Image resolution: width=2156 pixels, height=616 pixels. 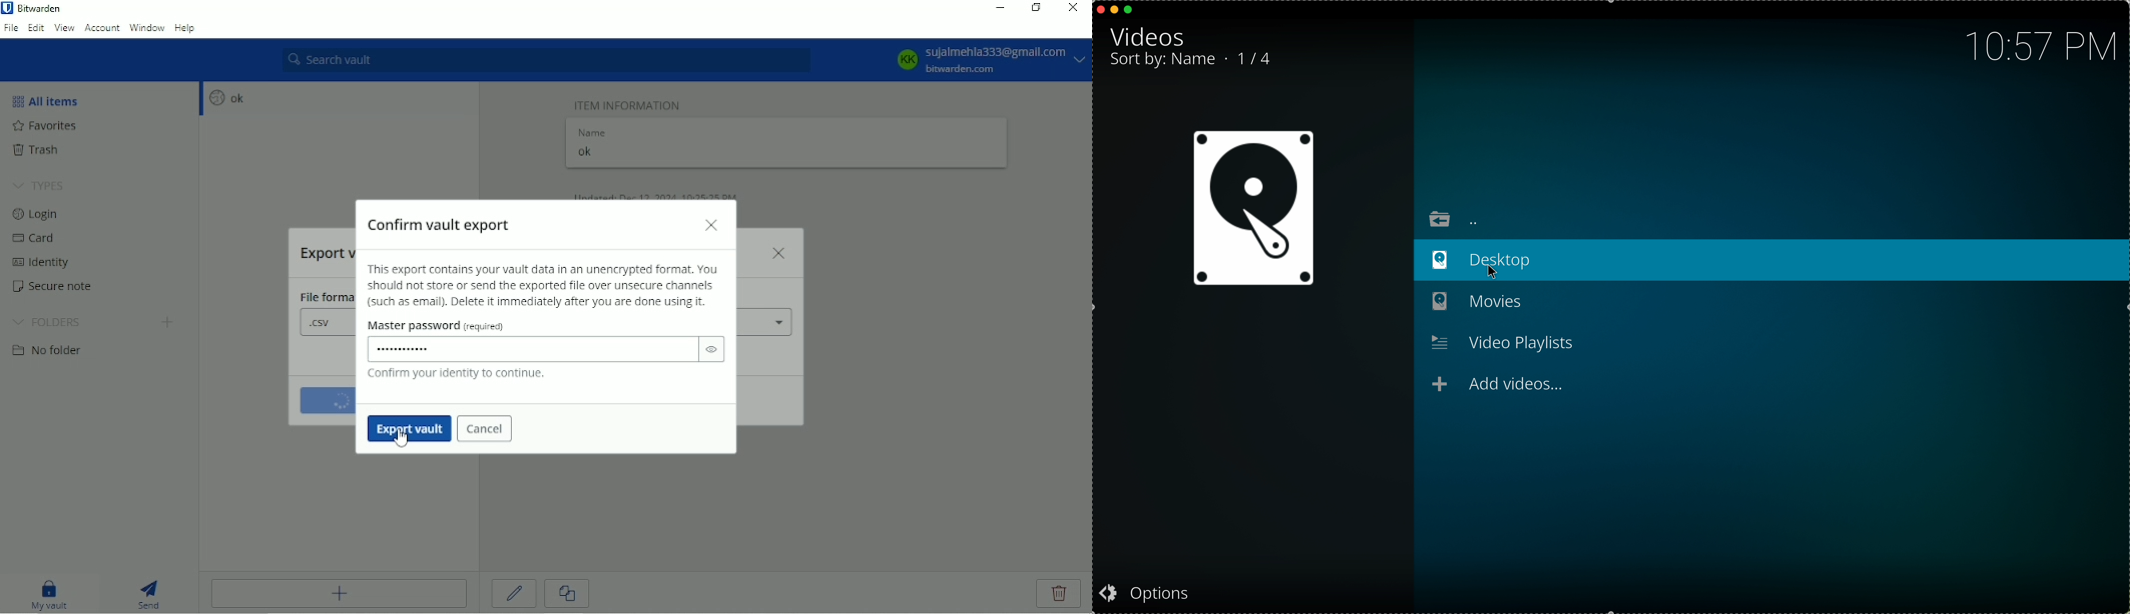 I want to click on Name ok, so click(x=593, y=145).